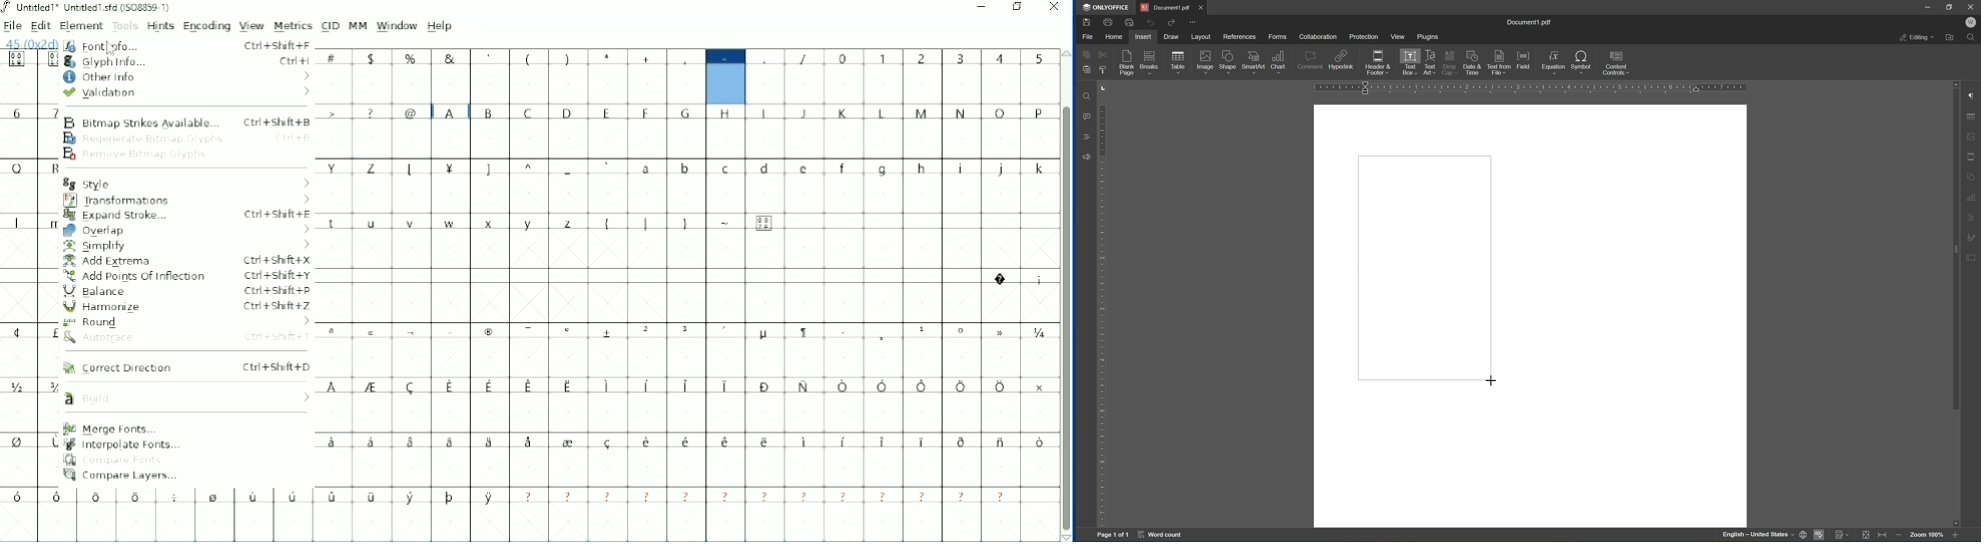 The image size is (1988, 560). What do you see at coordinates (187, 246) in the screenshot?
I see `Simplify` at bounding box center [187, 246].